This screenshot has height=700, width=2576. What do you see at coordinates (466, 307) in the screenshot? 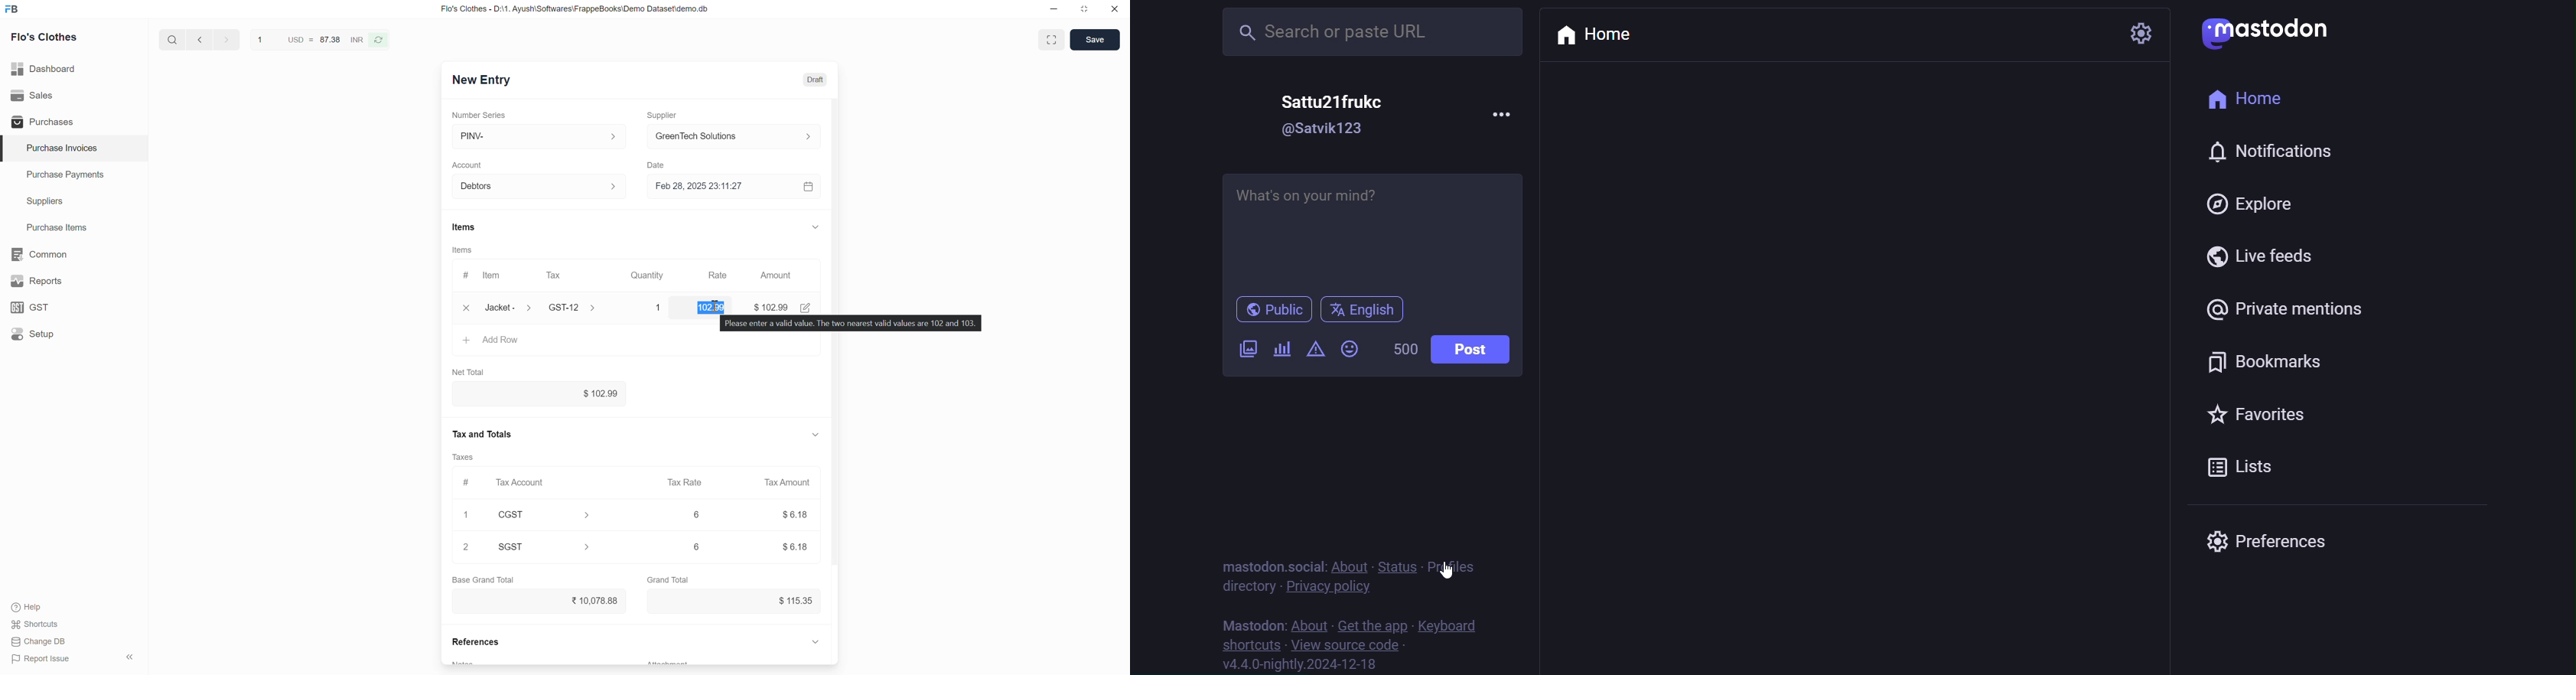
I see `Close` at bounding box center [466, 307].